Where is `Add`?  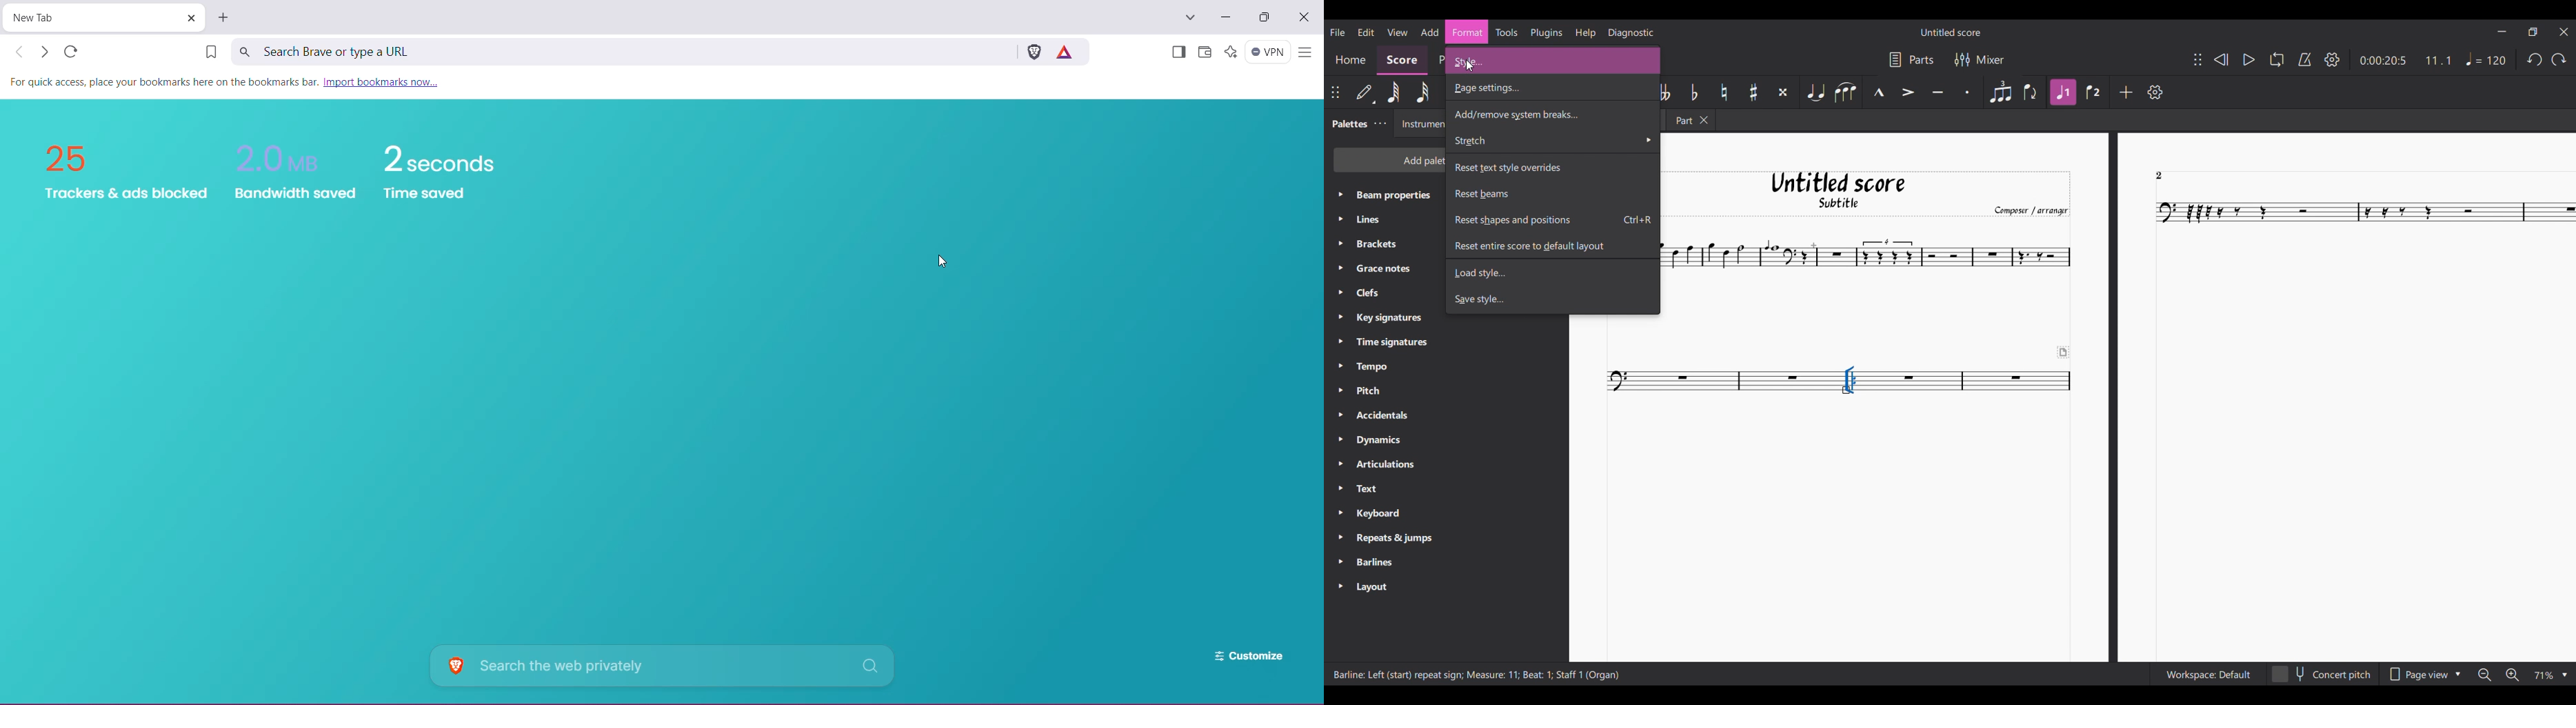
Add is located at coordinates (2127, 92).